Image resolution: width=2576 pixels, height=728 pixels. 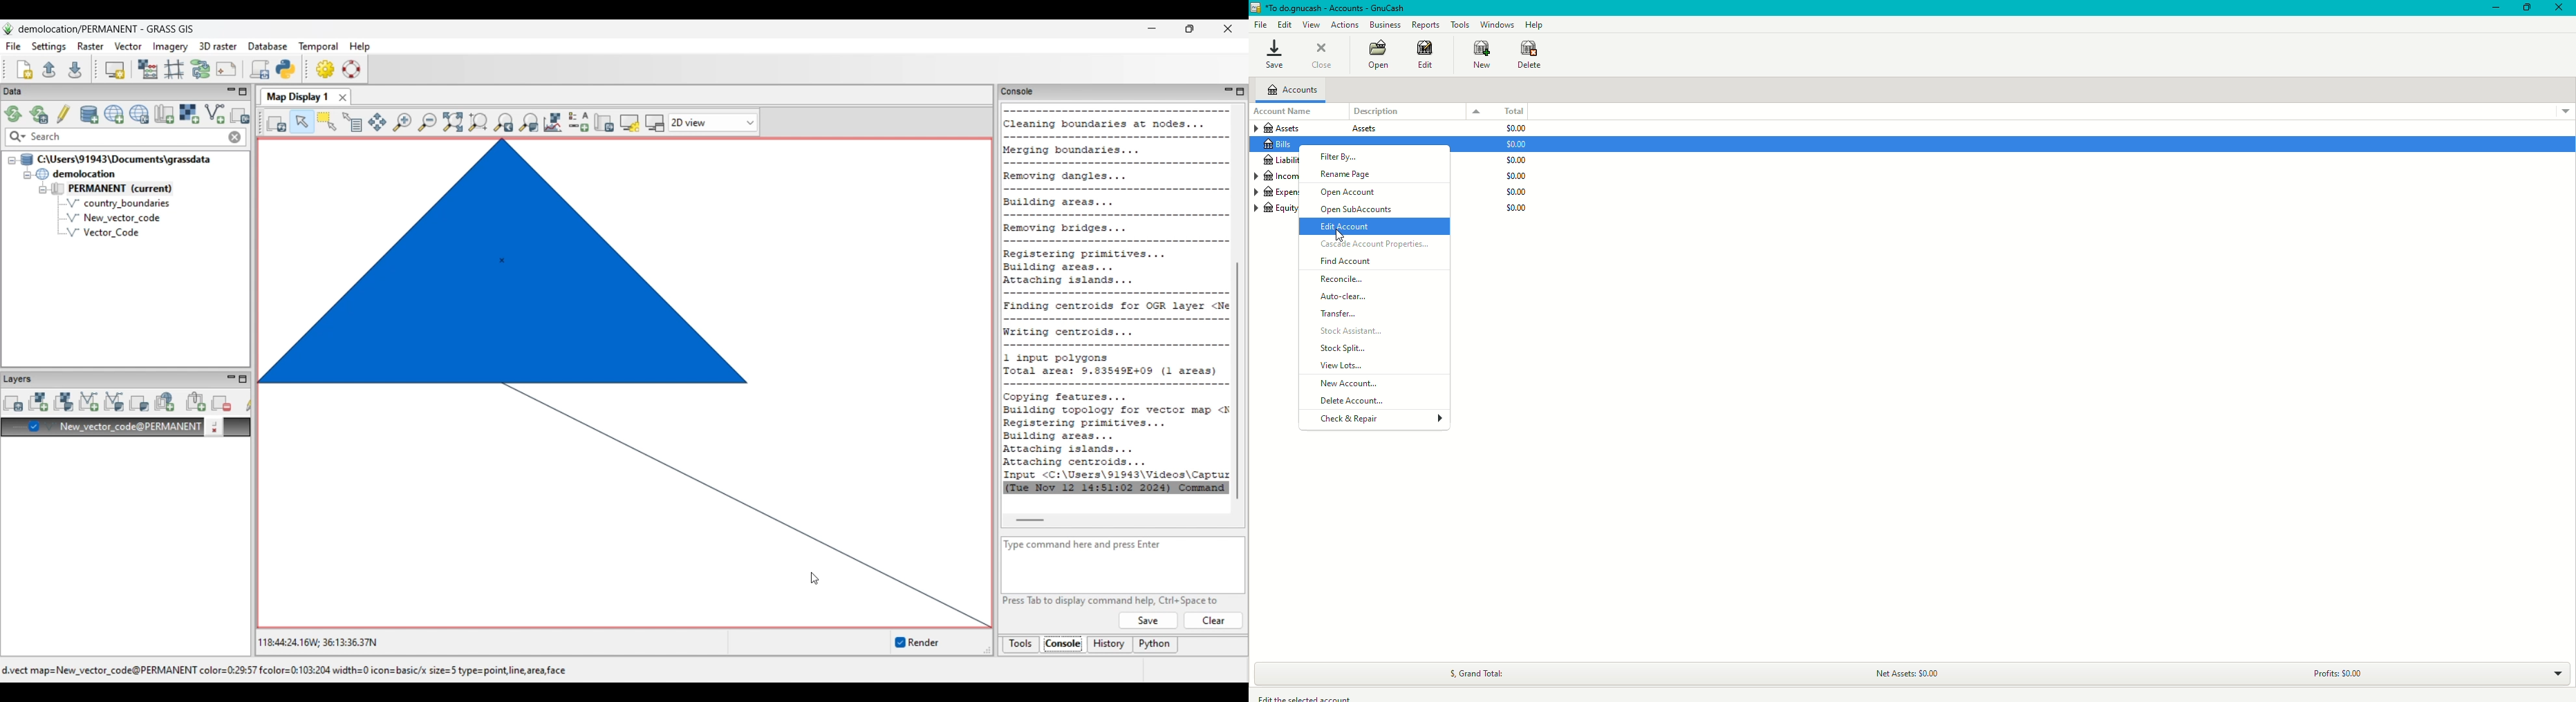 What do you see at coordinates (1359, 331) in the screenshot?
I see `Stock Assistant` at bounding box center [1359, 331].